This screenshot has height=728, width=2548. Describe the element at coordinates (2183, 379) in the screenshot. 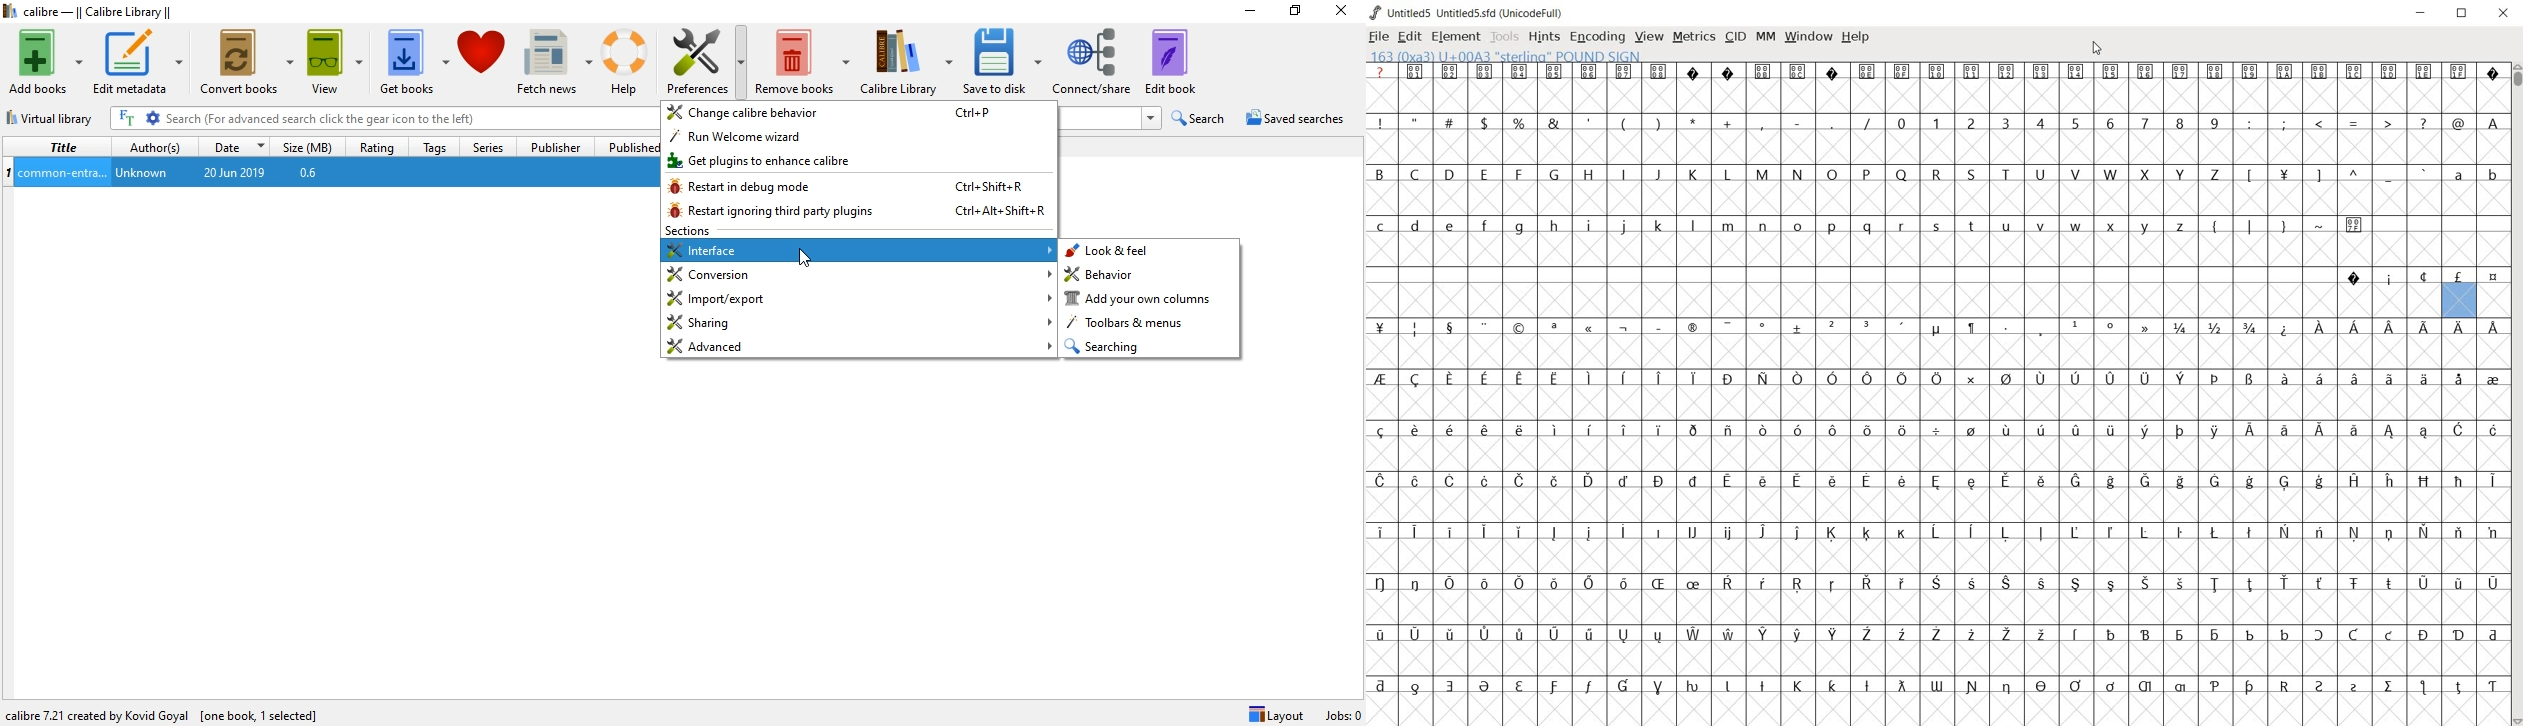

I see `Symbol` at that location.